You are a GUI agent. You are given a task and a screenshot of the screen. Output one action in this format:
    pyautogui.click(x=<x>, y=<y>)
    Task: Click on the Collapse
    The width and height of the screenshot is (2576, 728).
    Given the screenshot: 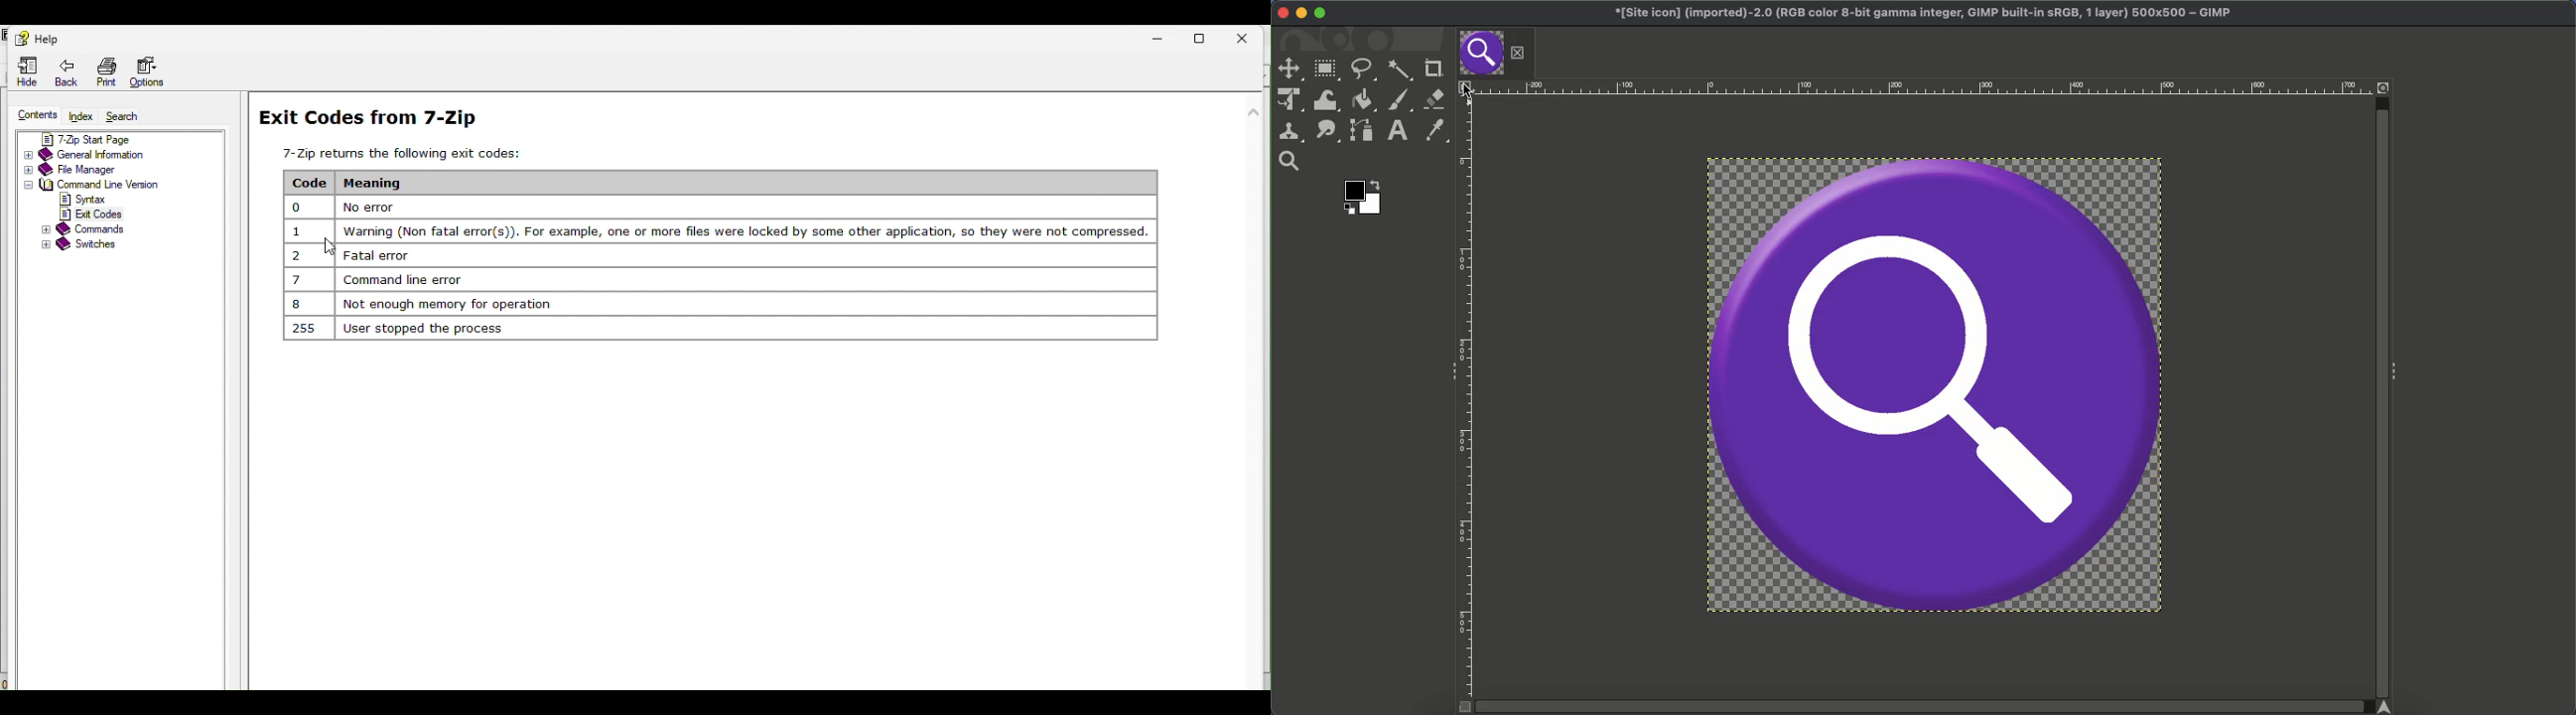 What is the action you would take?
    pyautogui.click(x=1449, y=372)
    